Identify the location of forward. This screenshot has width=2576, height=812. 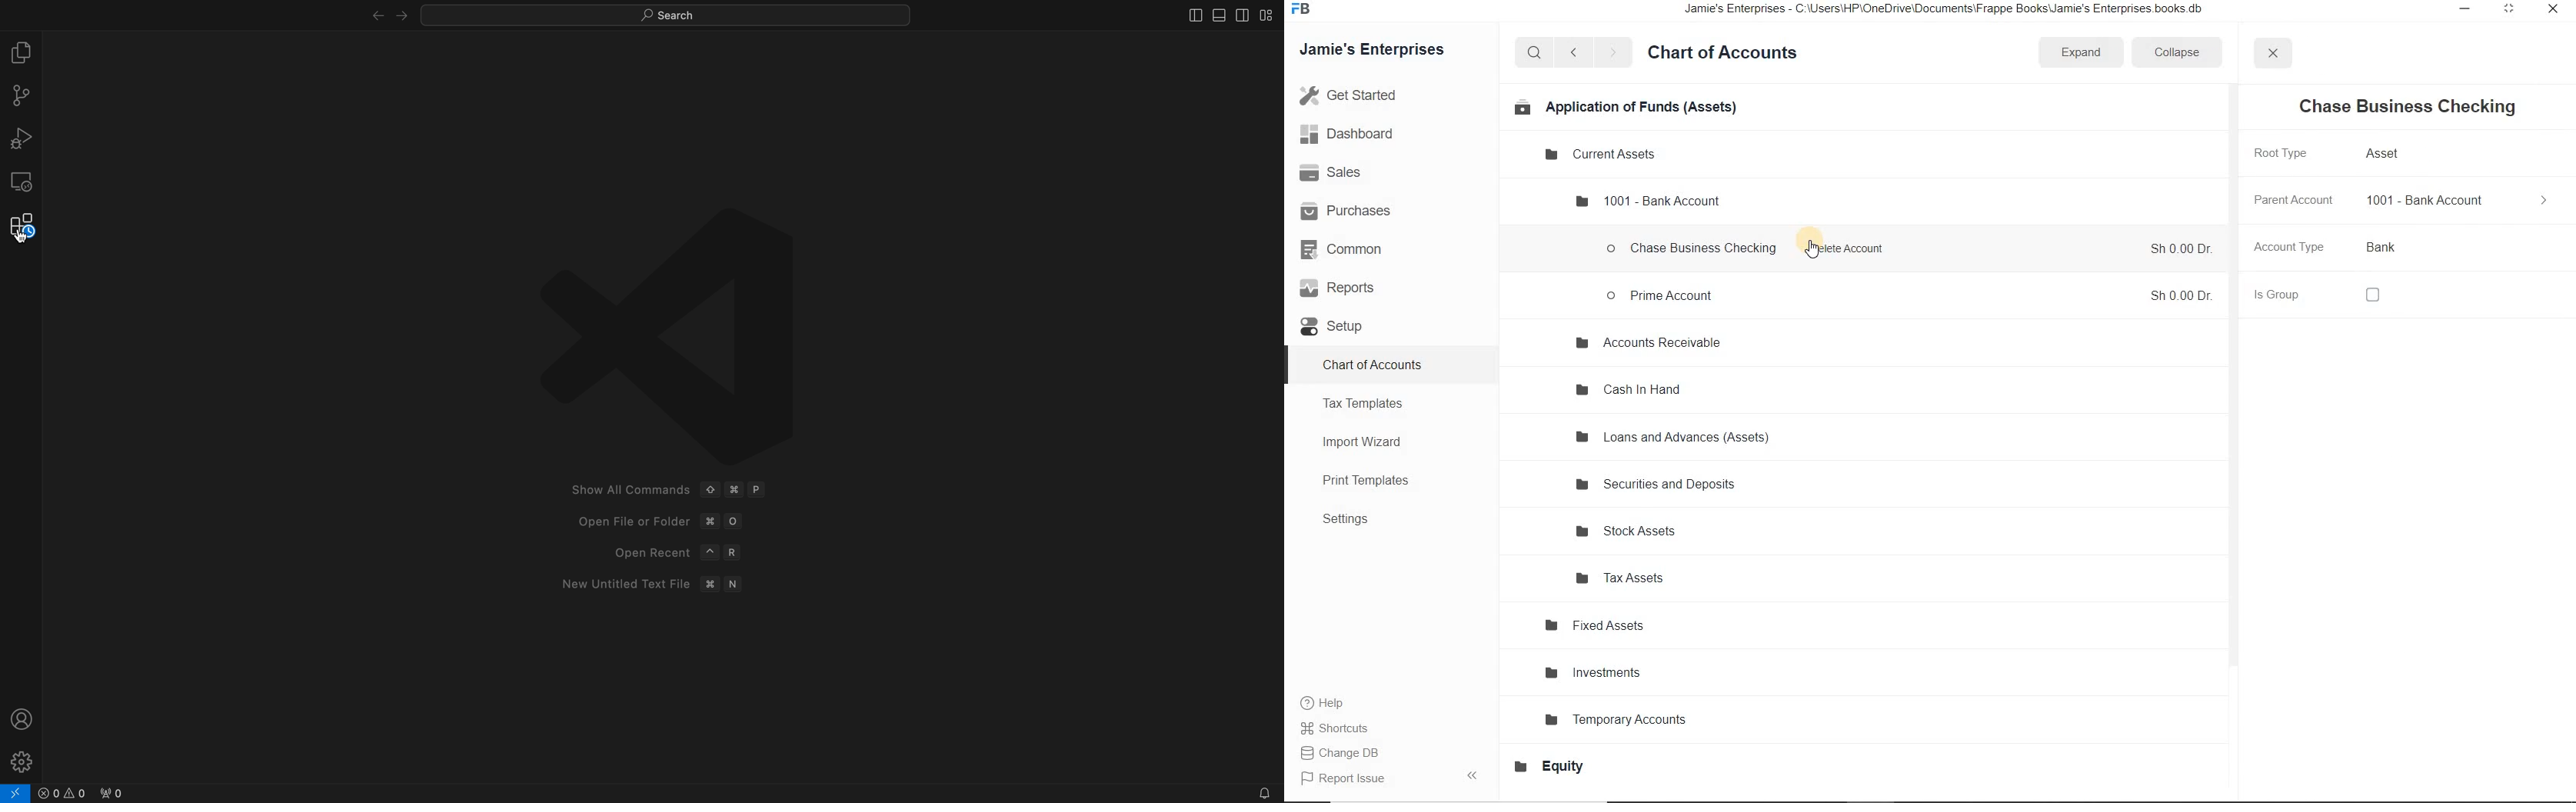
(1614, 52).